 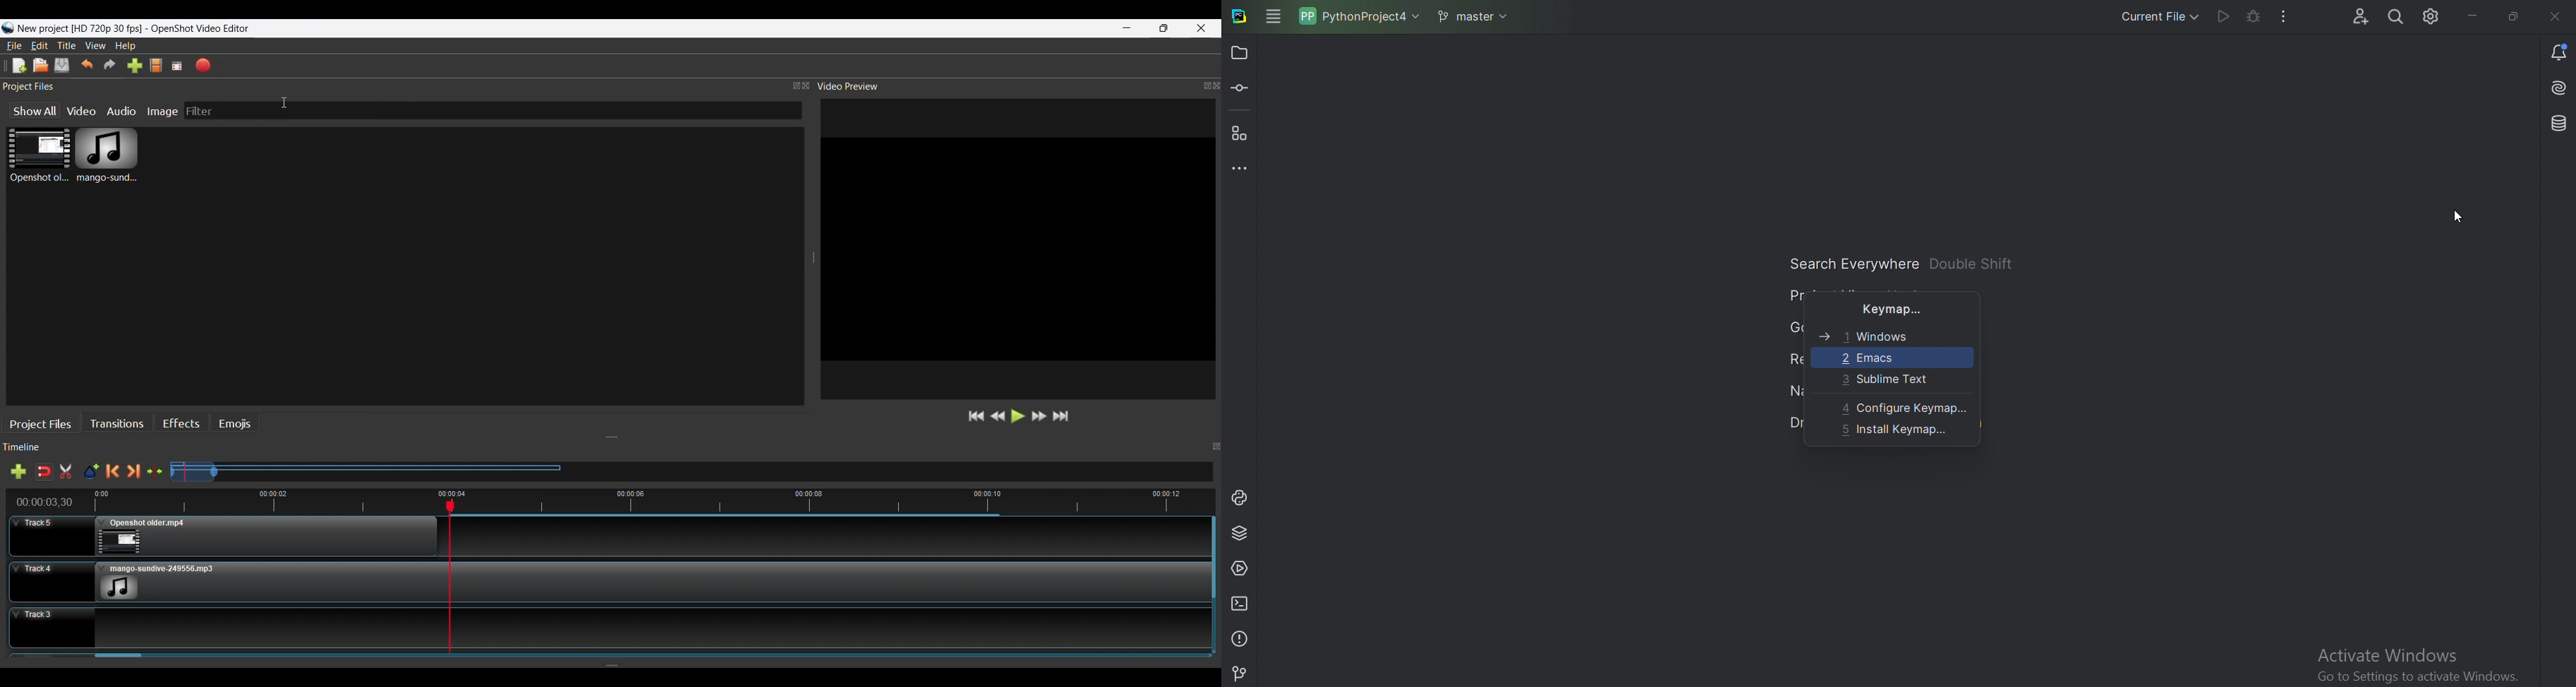 I want to click on playhead, so click(x=449, y=586).